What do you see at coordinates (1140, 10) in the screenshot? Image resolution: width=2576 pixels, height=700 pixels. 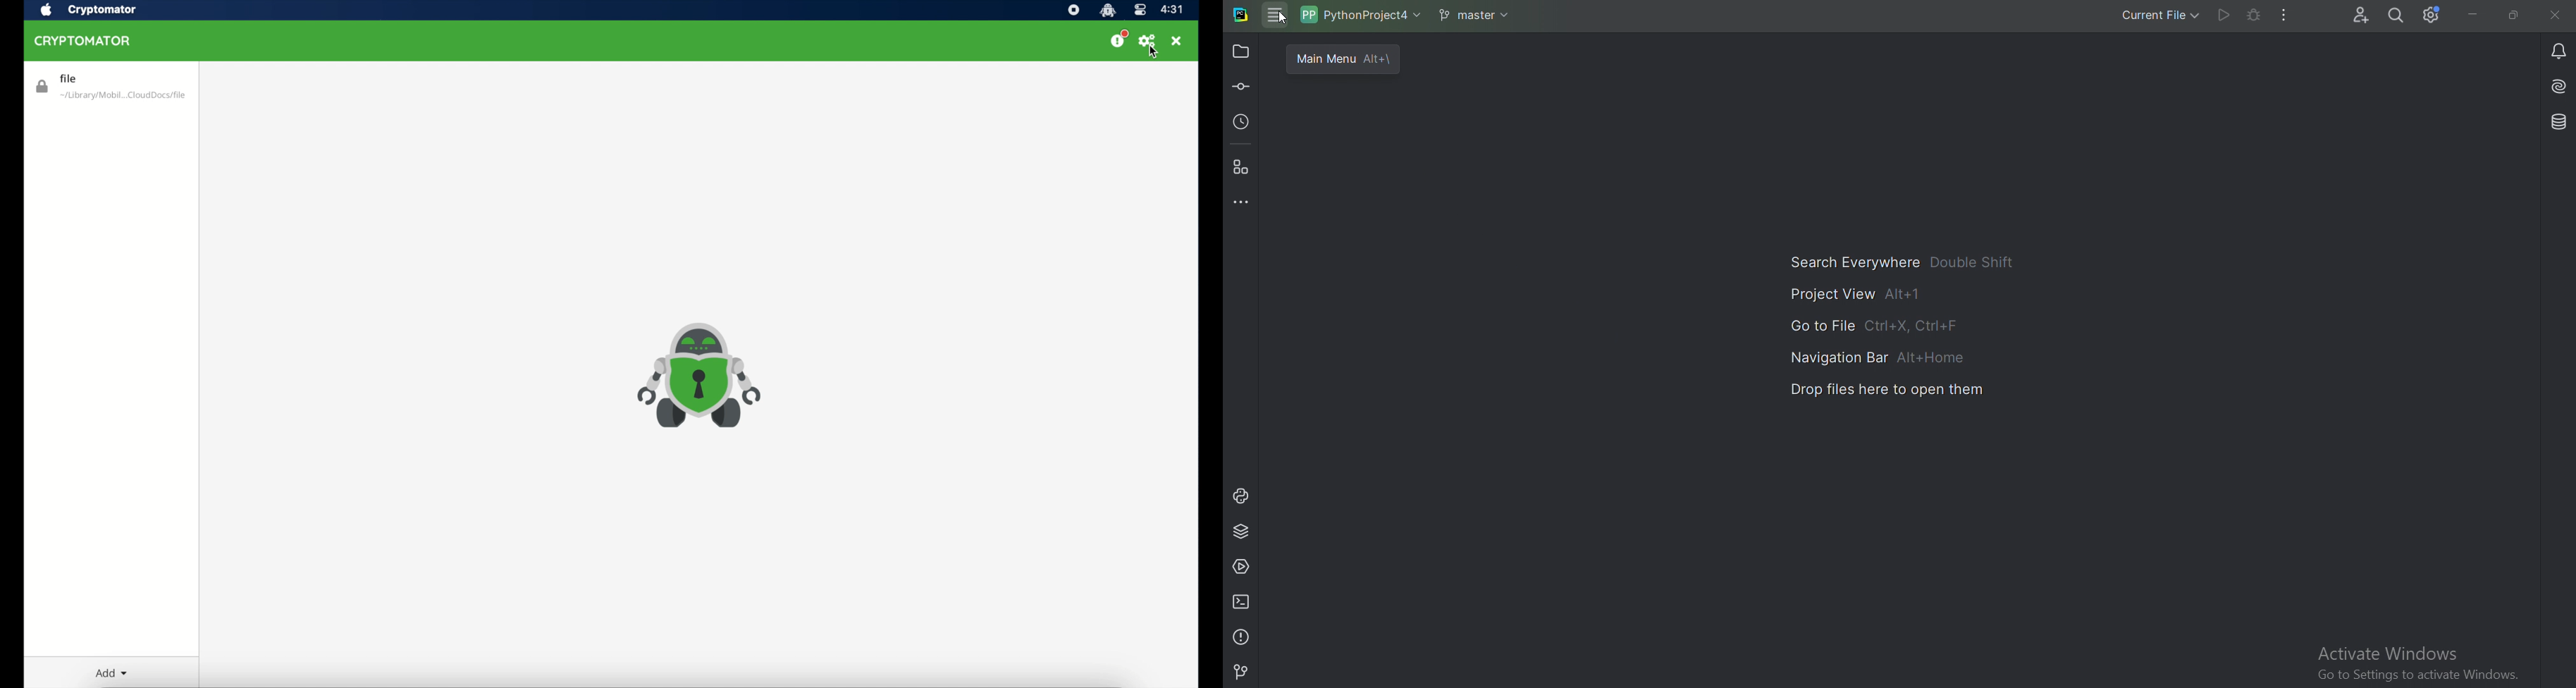 I see `control center` at bounding box center [1140, 10].